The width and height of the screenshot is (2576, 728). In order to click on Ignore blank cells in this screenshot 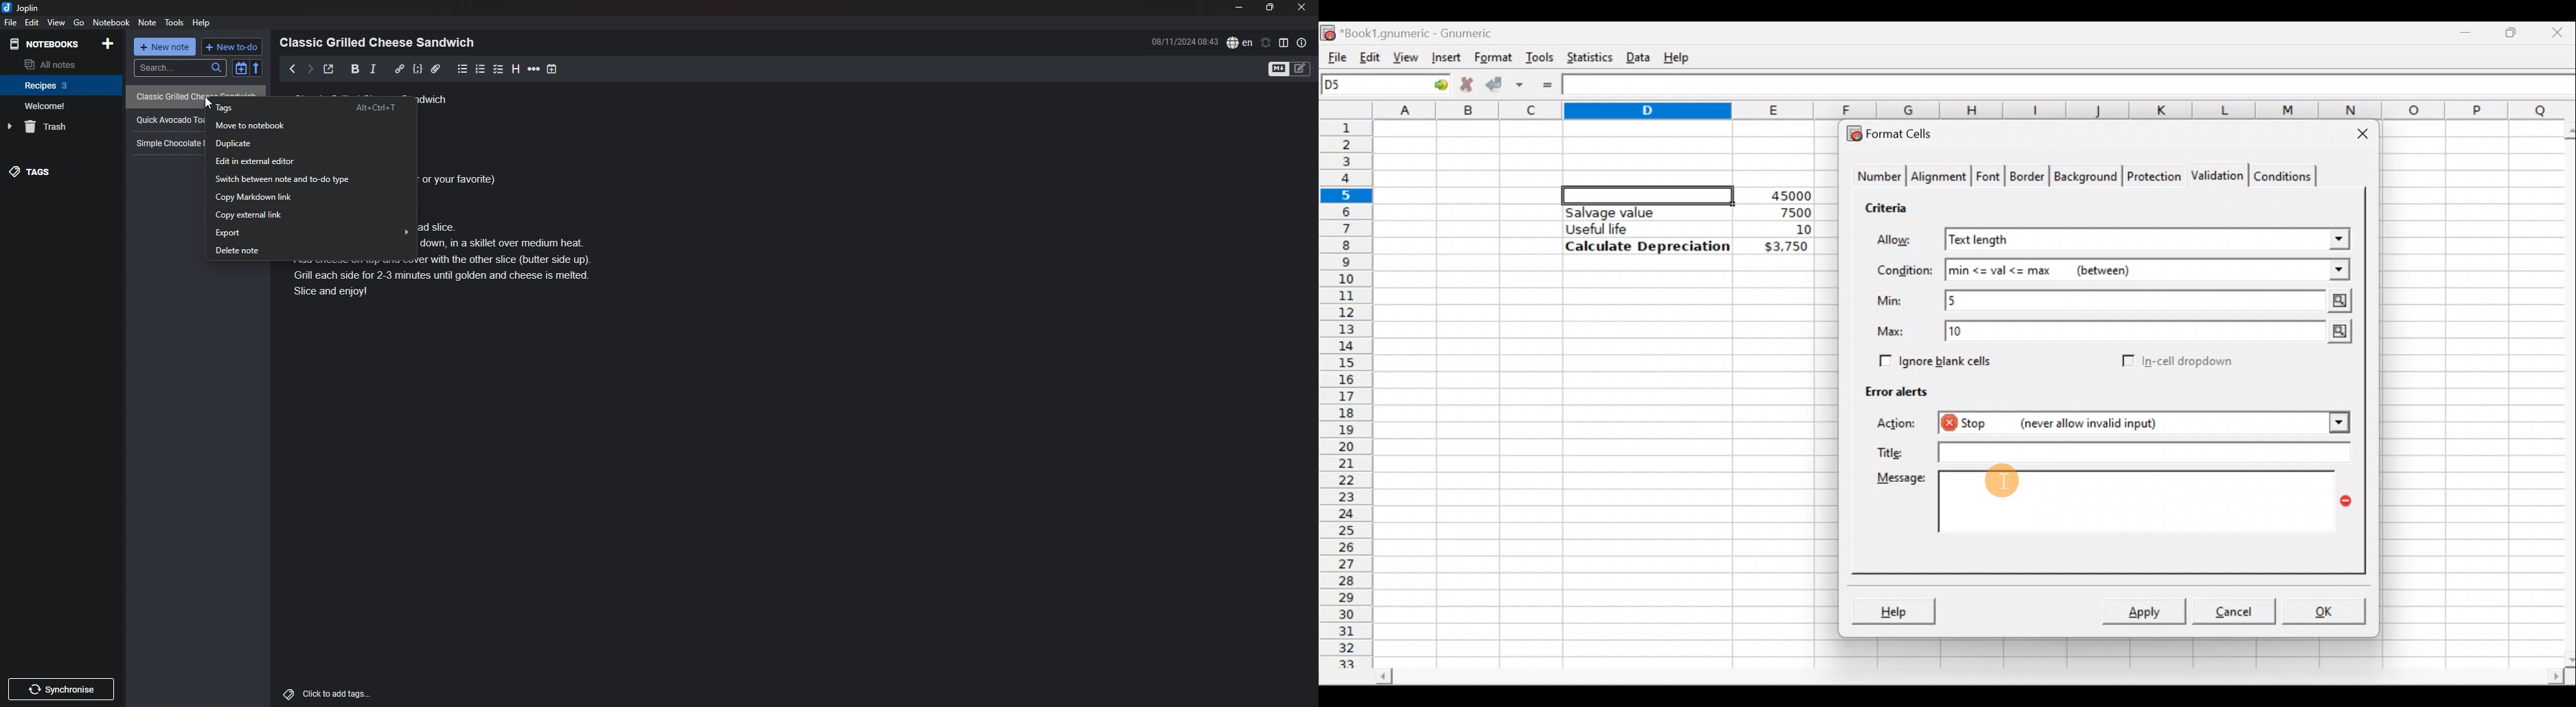, I will do `click(1933, 359)`.